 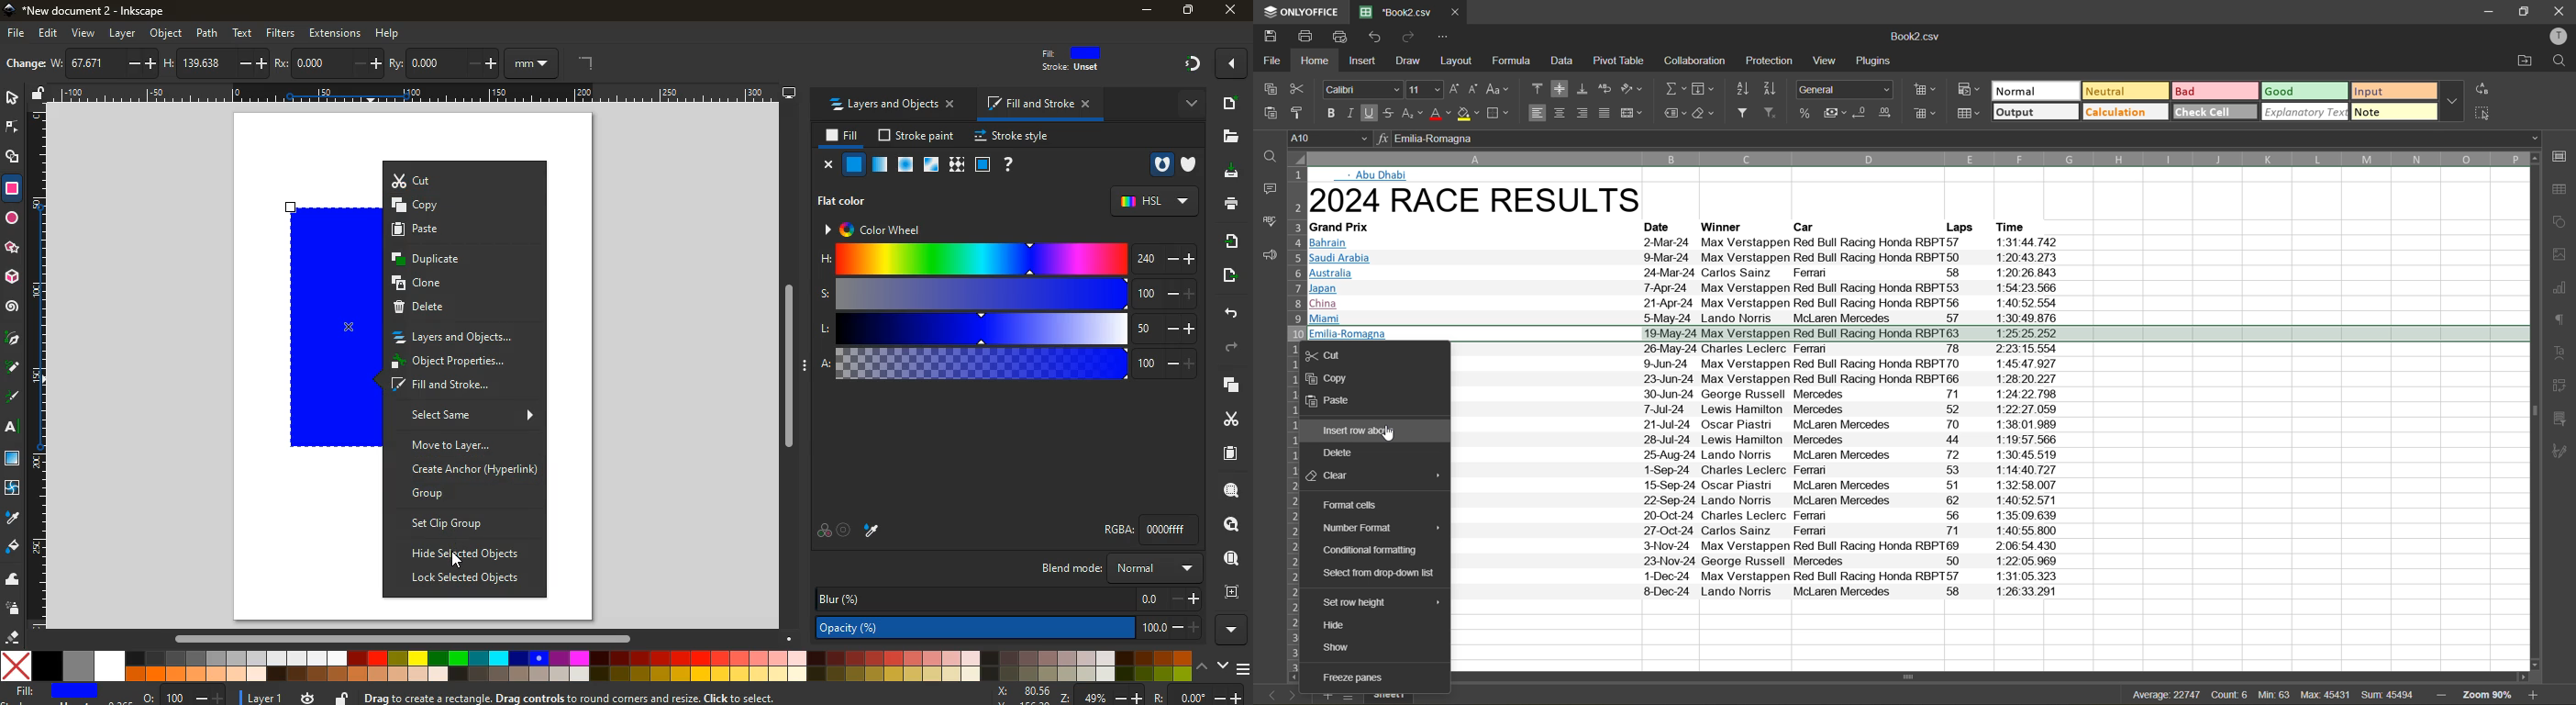 I want to click on 2024 RACE RESULTS, so click(x=1480, y=202).